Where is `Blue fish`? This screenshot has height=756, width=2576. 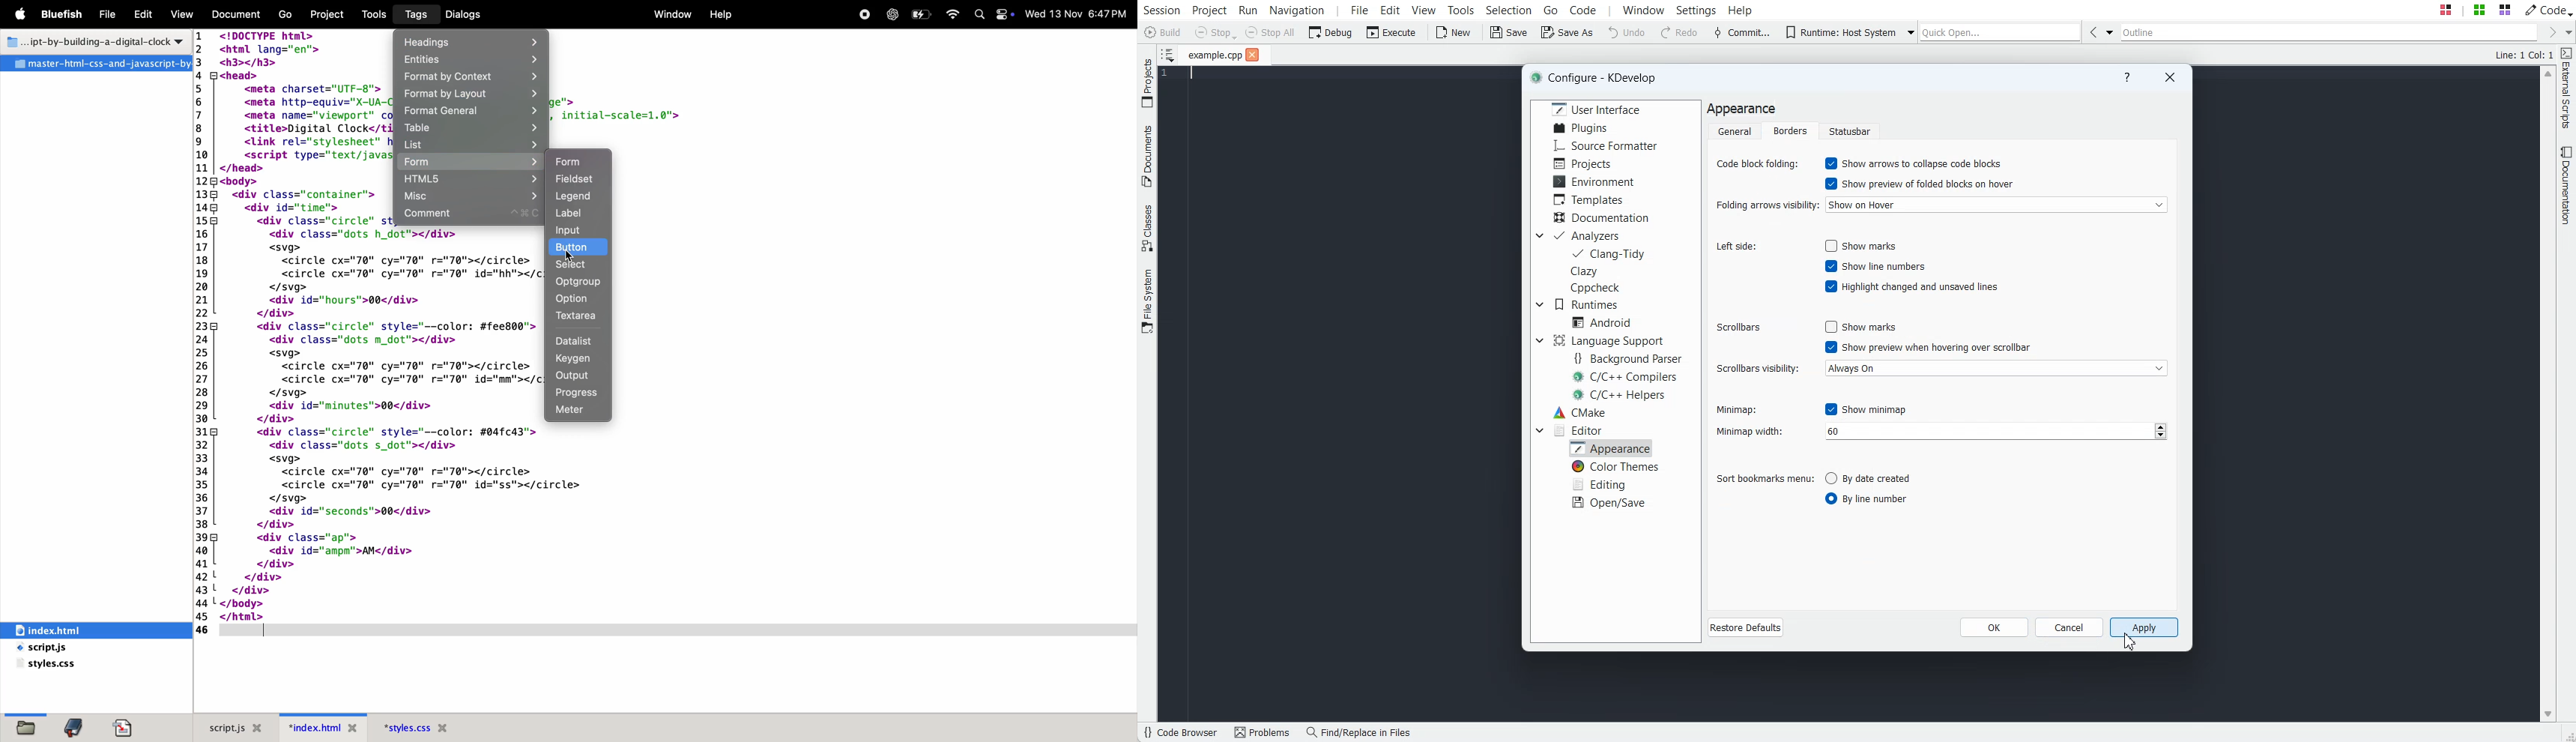 Blue fish is located at coordinates (66, 13).